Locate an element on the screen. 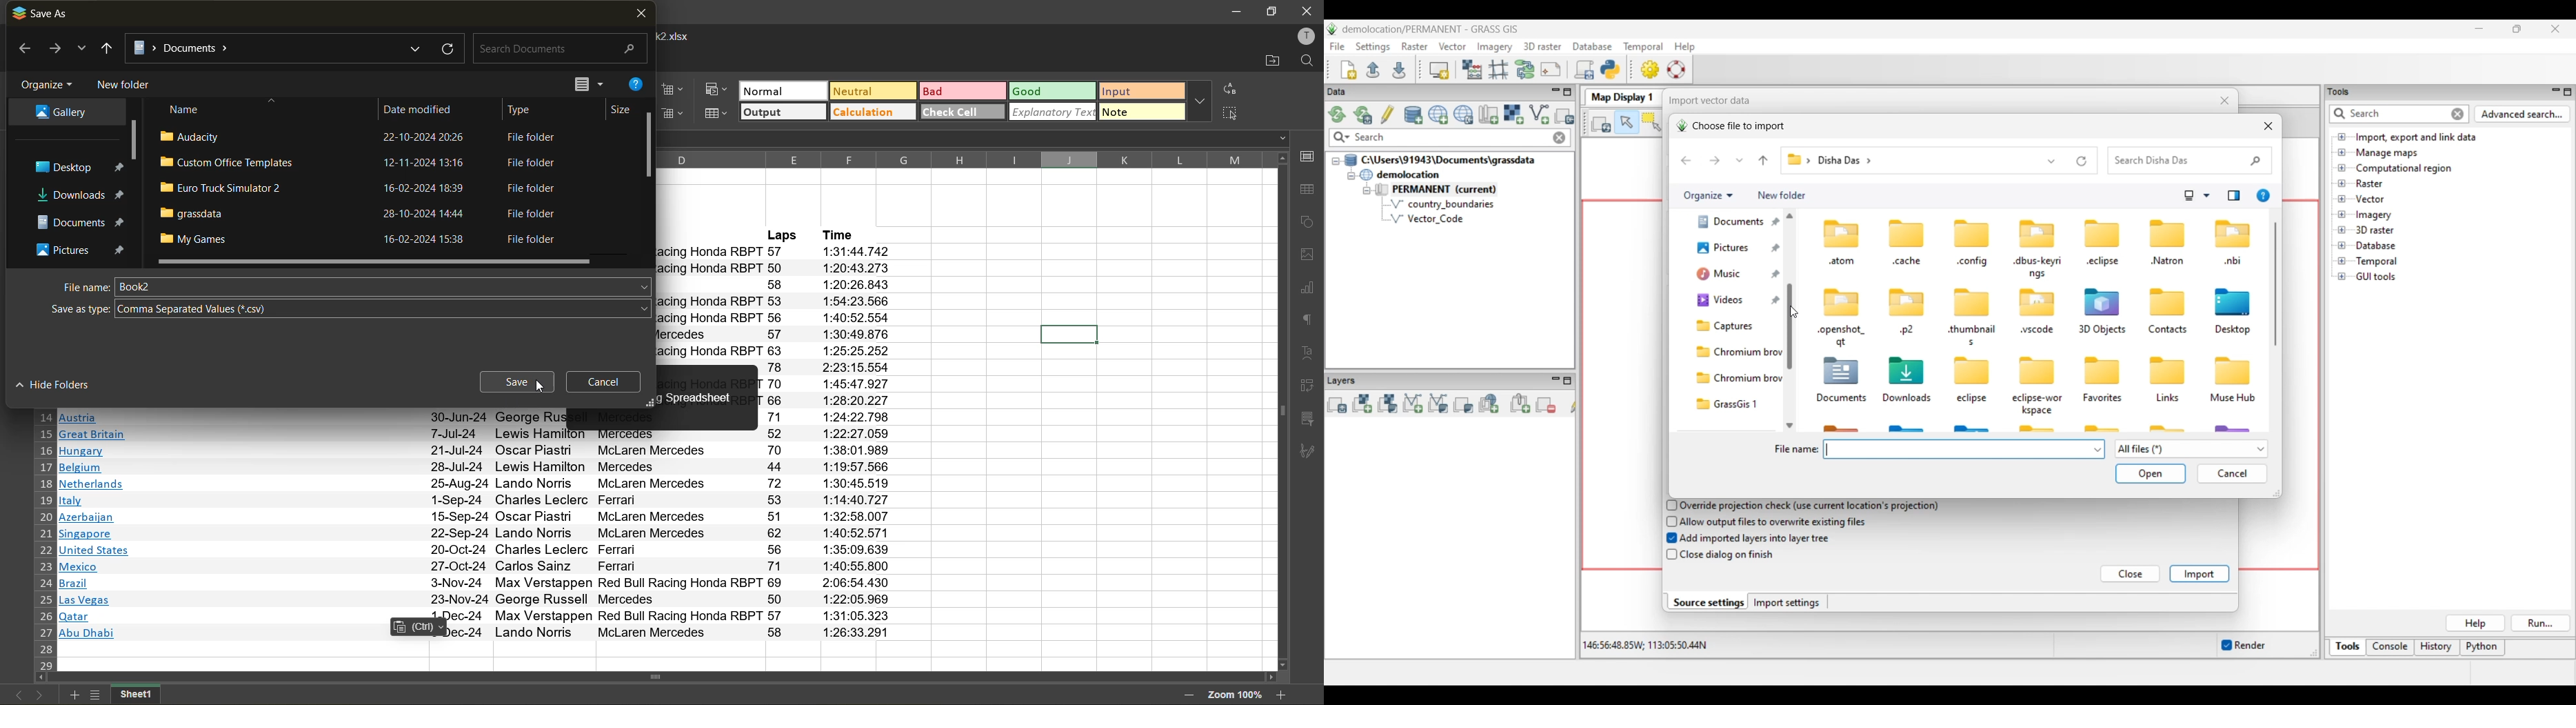 The height and width of the screenshot is (728, 2576). vertical scrollbar is located at coordinates (1280, 411).